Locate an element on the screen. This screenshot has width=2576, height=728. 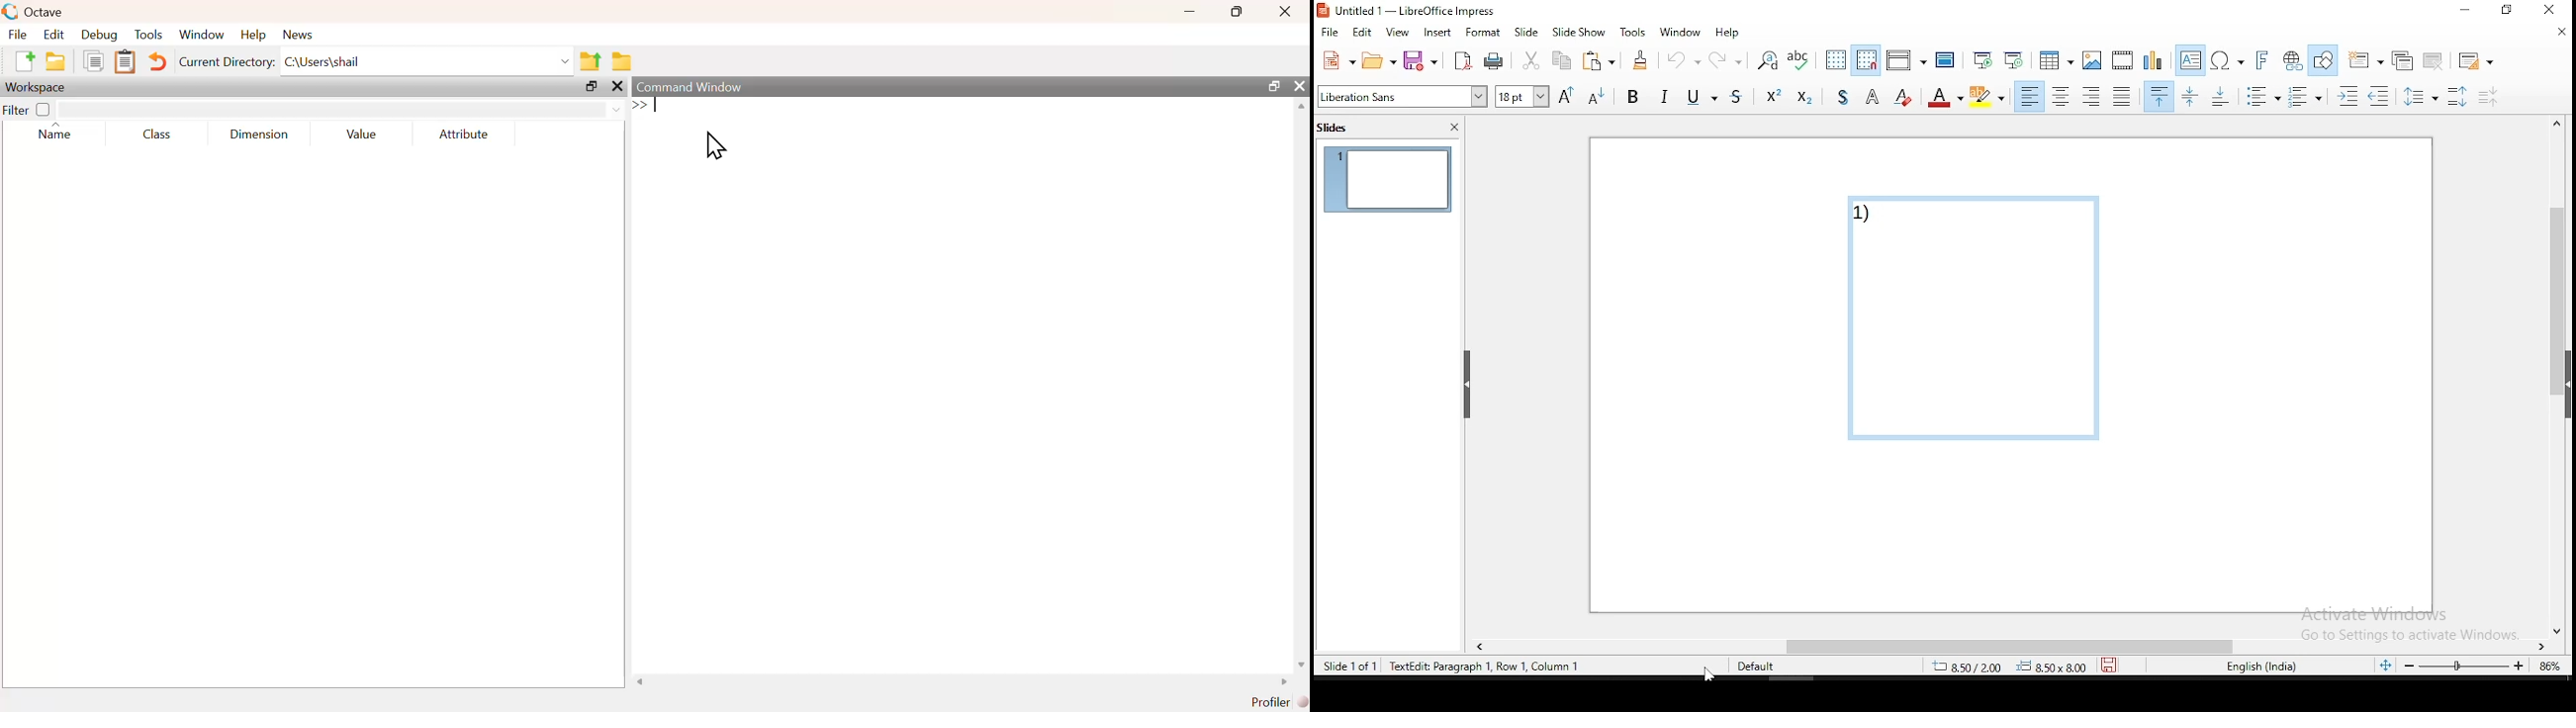
view is located at coordinates (1397, 33).